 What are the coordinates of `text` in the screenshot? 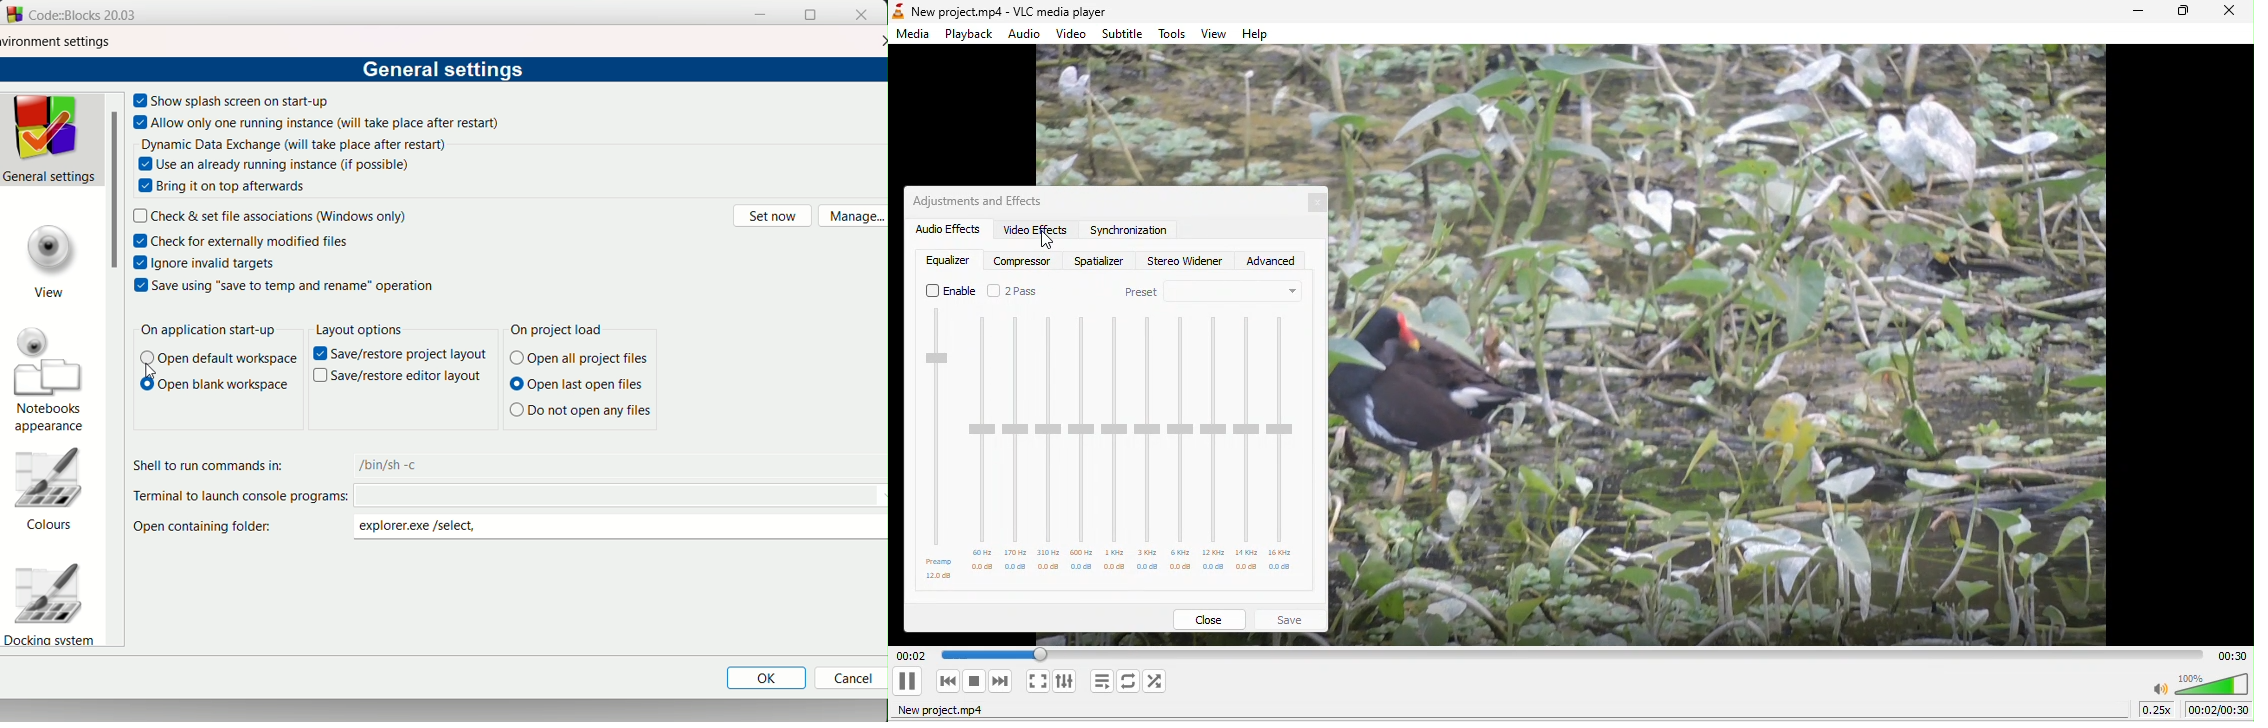 It's located at (387, 464).